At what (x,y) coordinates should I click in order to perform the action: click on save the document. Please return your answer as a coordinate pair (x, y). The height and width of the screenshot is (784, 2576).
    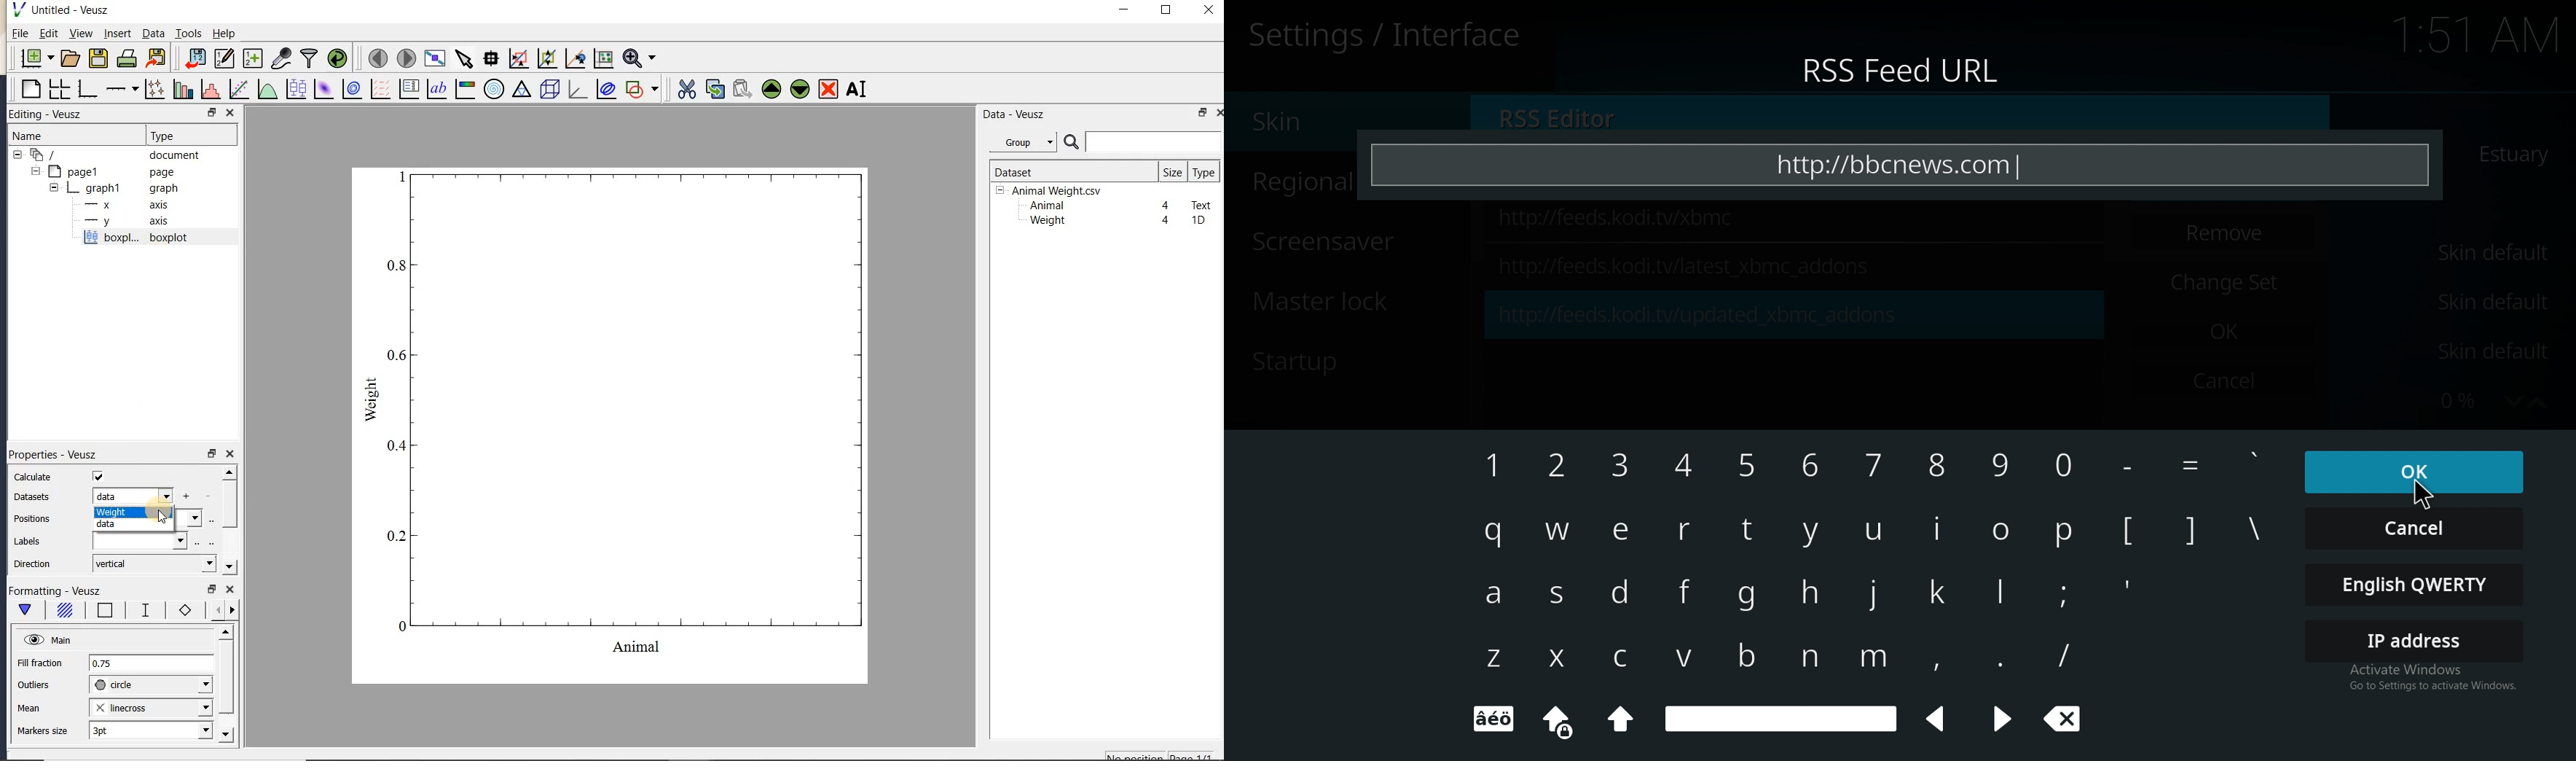
    Looking at the image, I should click on (98, 59).